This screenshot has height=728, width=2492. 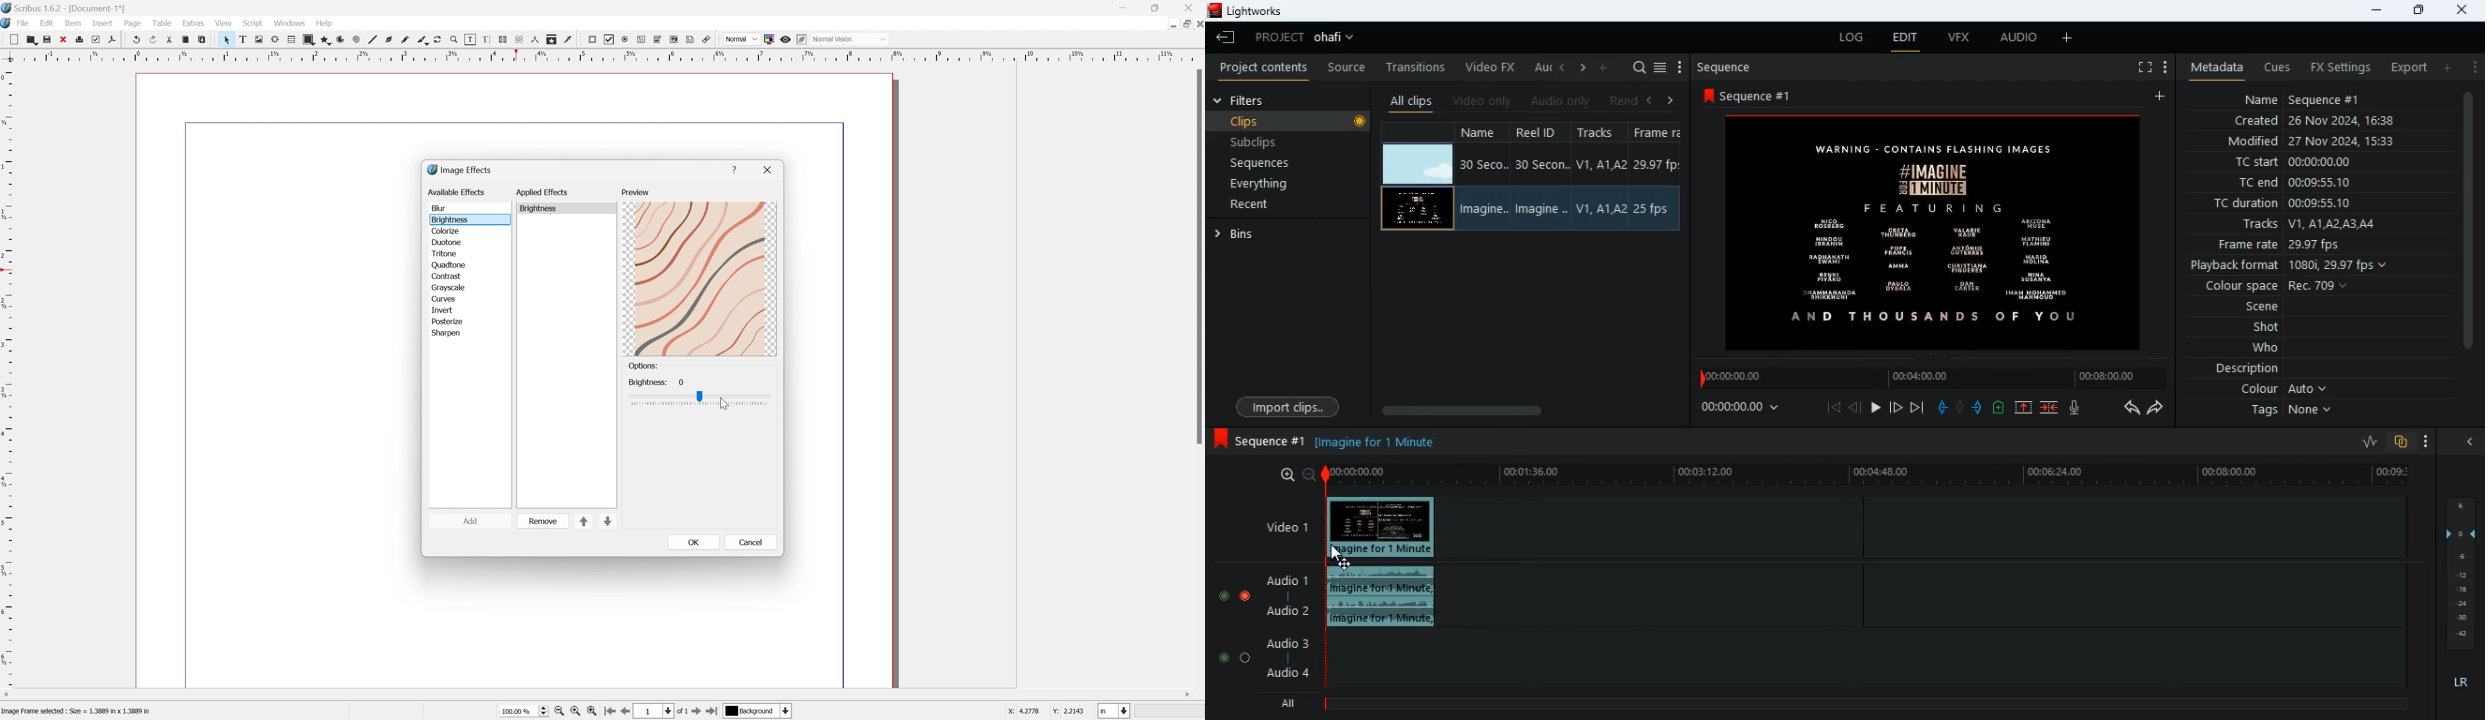 What do you see at coordinates (538, 39) in the screenshot?
I see `Measurements` at bounding box center [538, 39].